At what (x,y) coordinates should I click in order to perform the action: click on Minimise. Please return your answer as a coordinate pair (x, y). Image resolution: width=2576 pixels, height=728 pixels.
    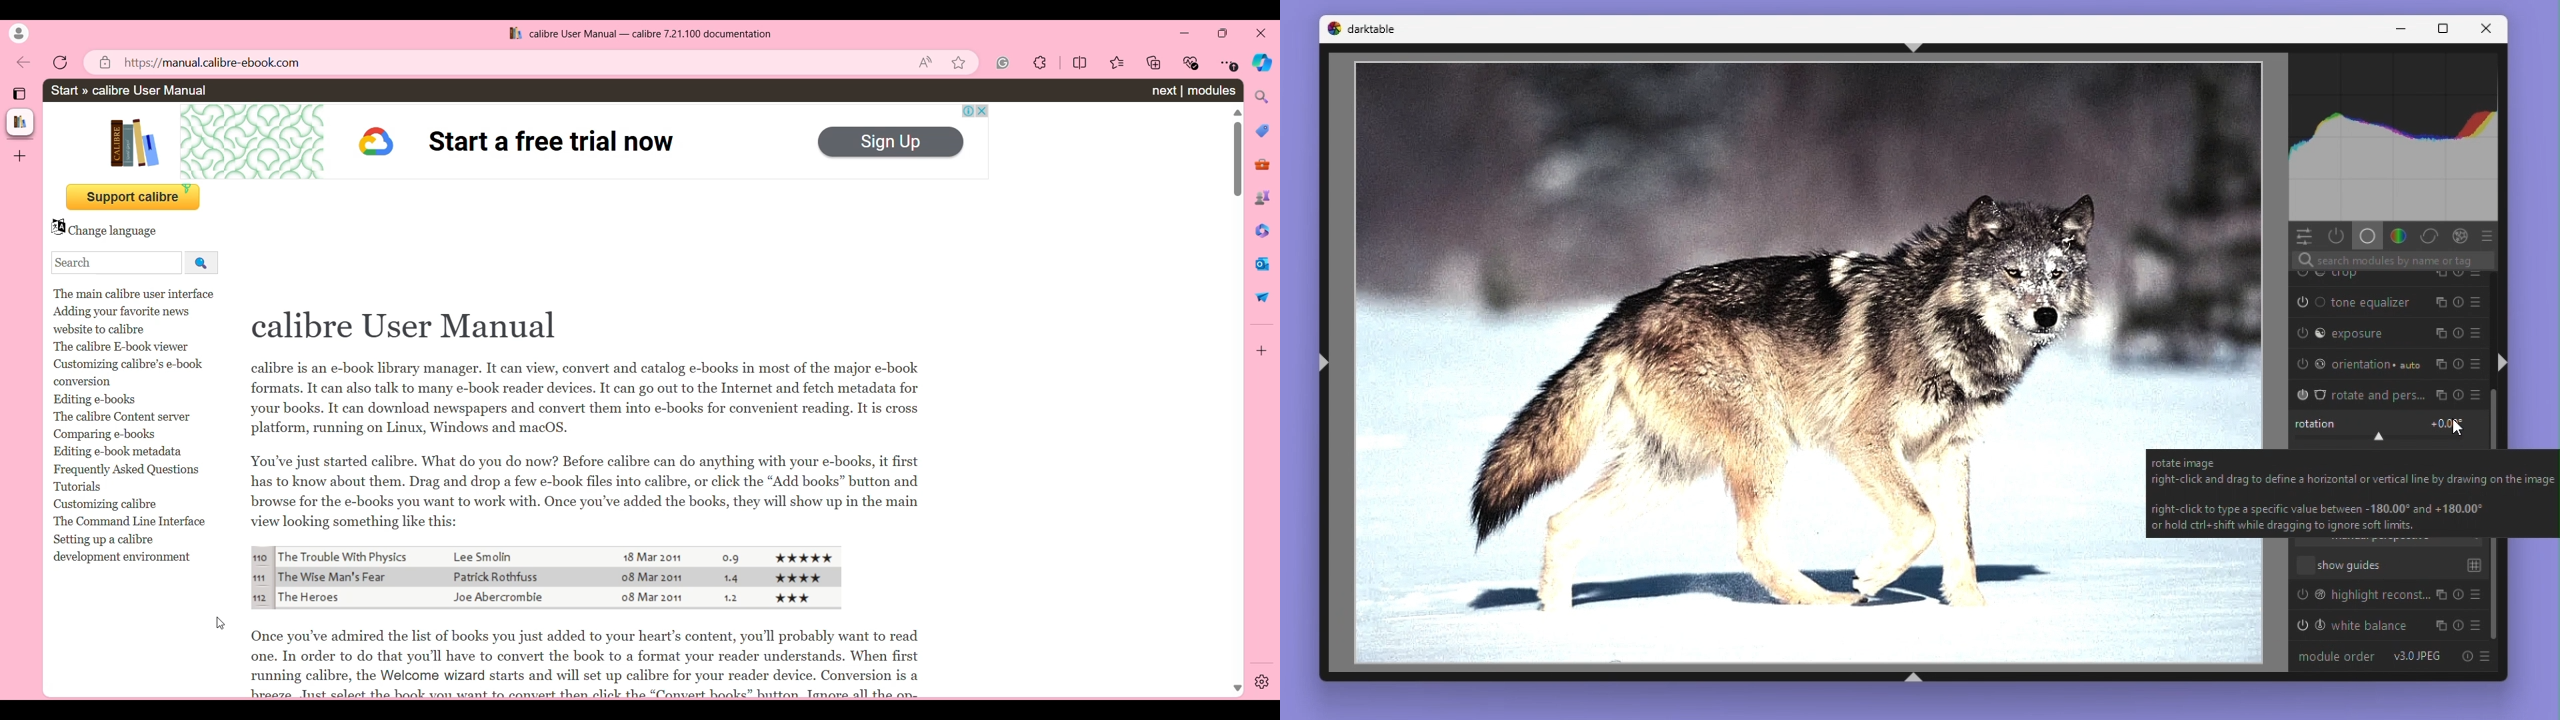
    Looking at the image, I should click on (2397, 30).